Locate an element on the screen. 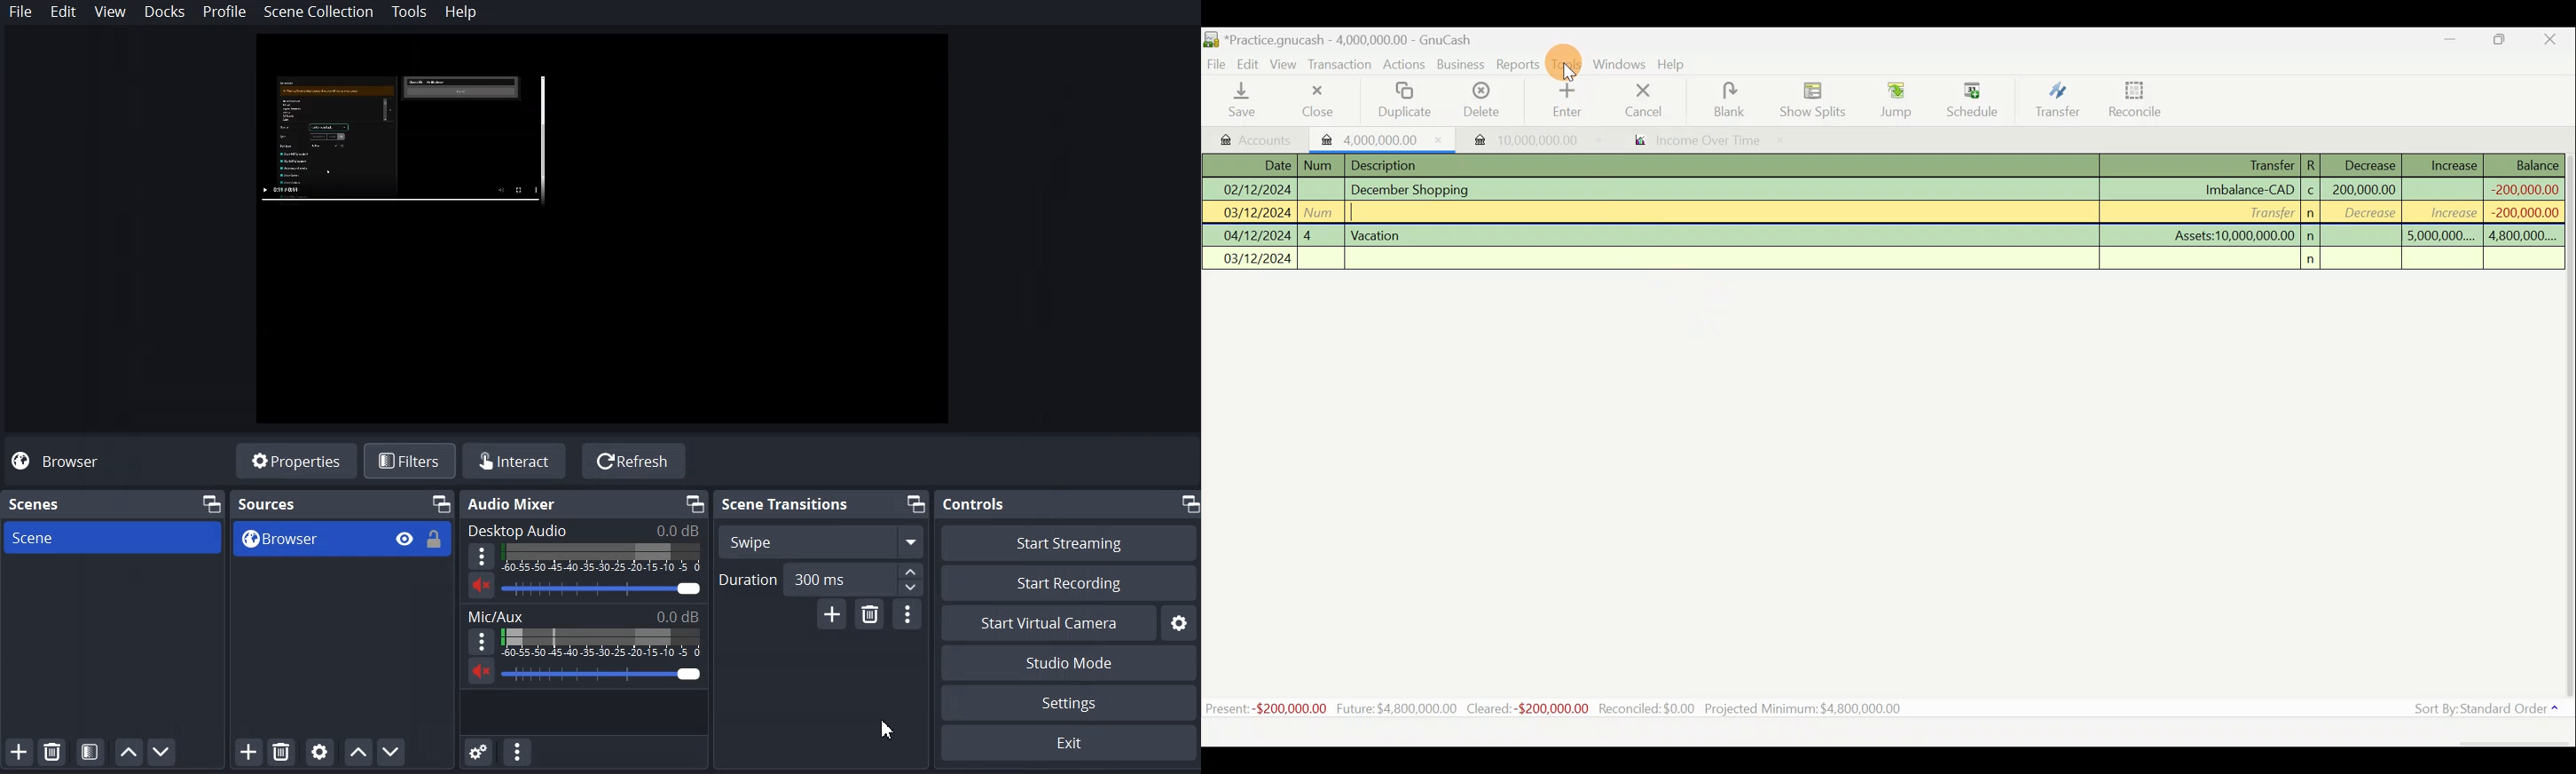 This screenshot has height=784, width=2576. Transfer is located at coordinates (2055, 102).